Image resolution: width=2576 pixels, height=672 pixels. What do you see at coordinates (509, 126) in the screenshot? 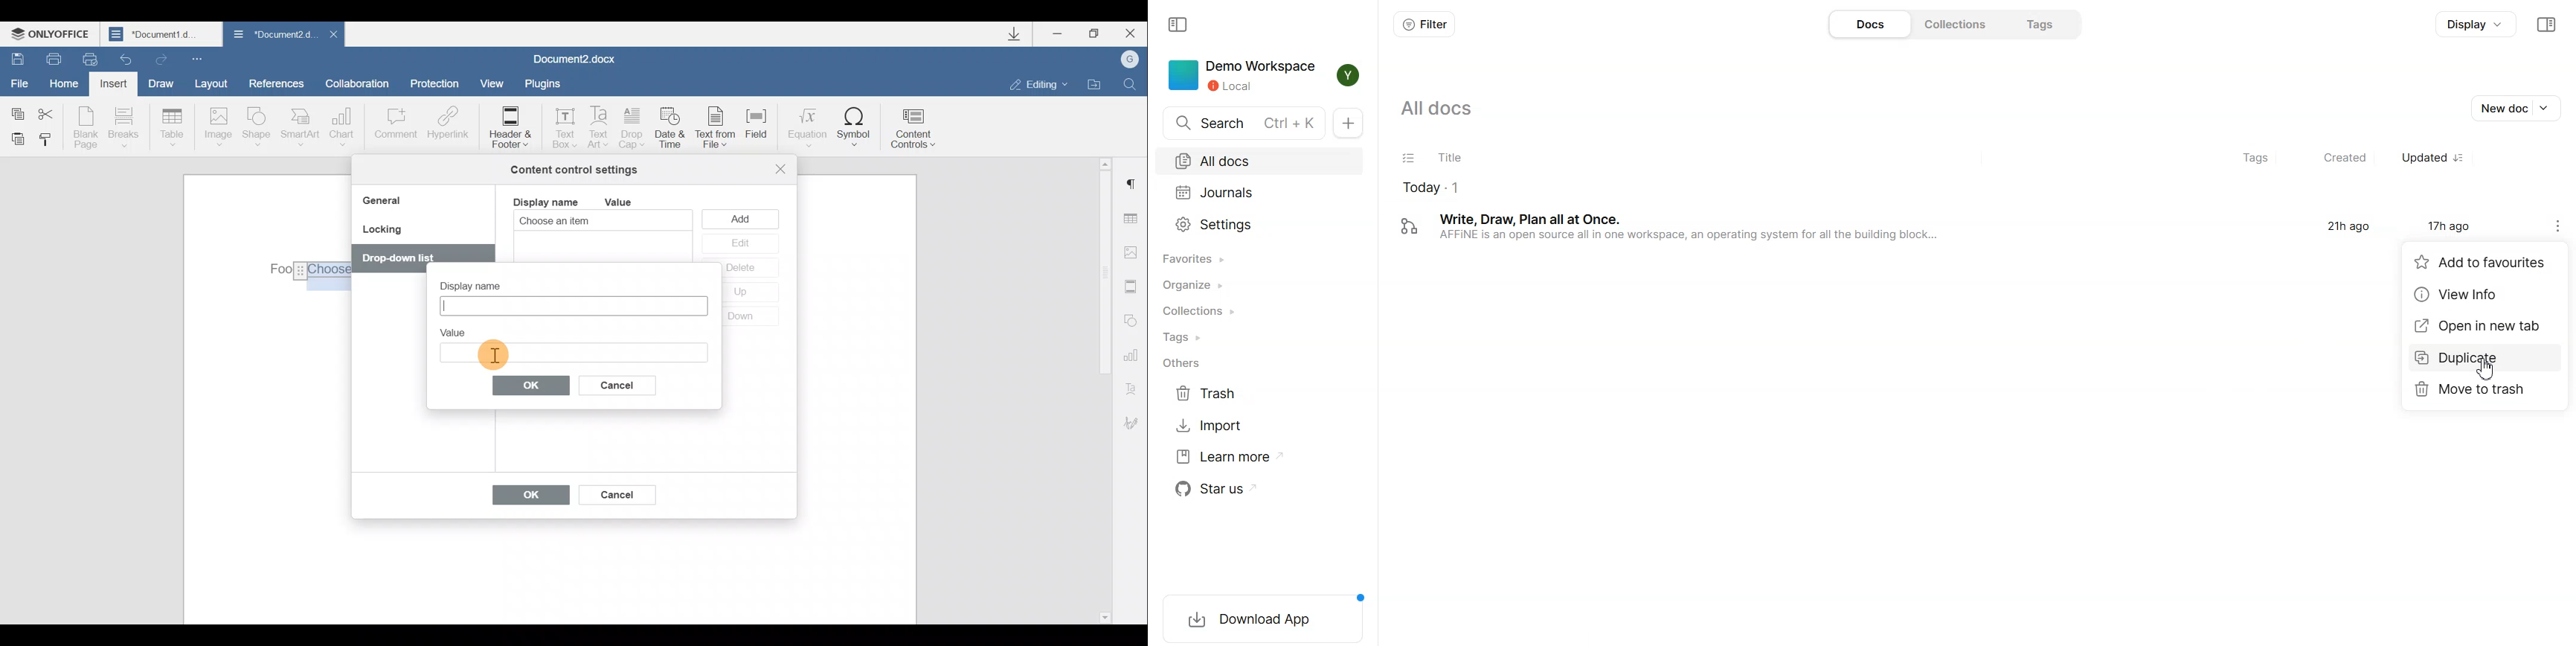
I see `Header & footer` at bounding box center [509, 126].